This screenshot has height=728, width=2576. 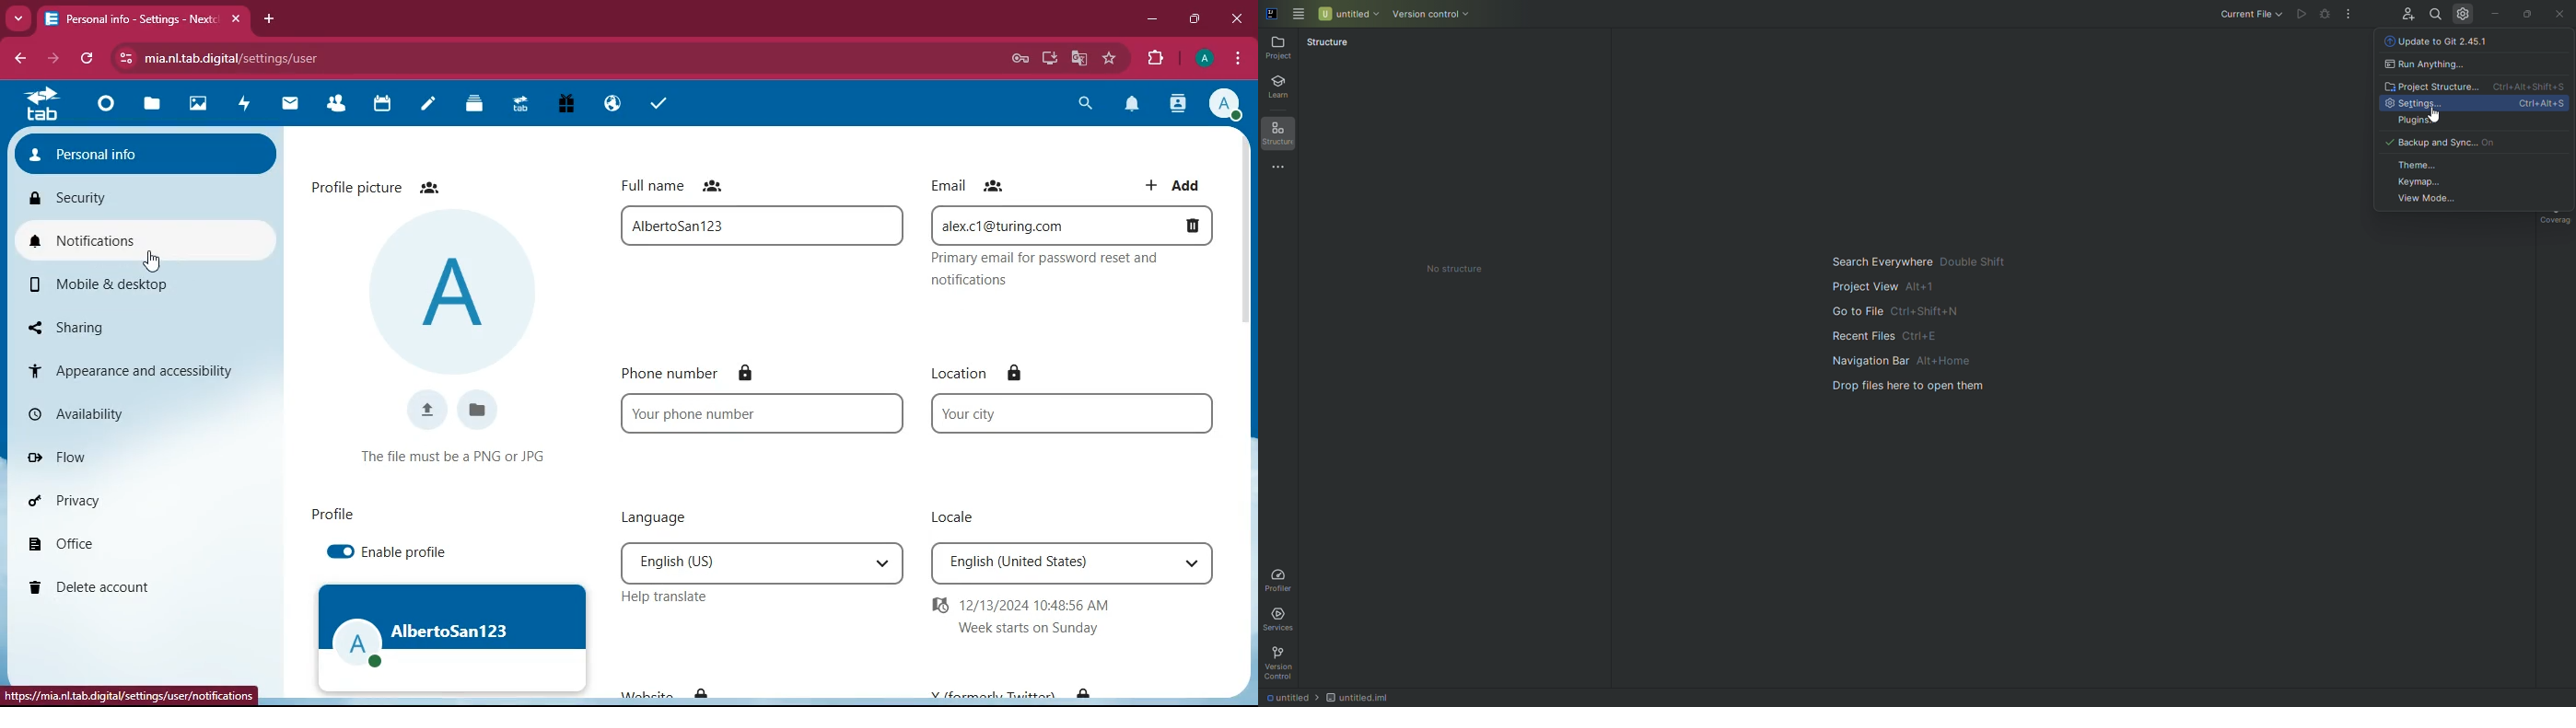 I want to click on contacts, so click(x=1176, y=106).